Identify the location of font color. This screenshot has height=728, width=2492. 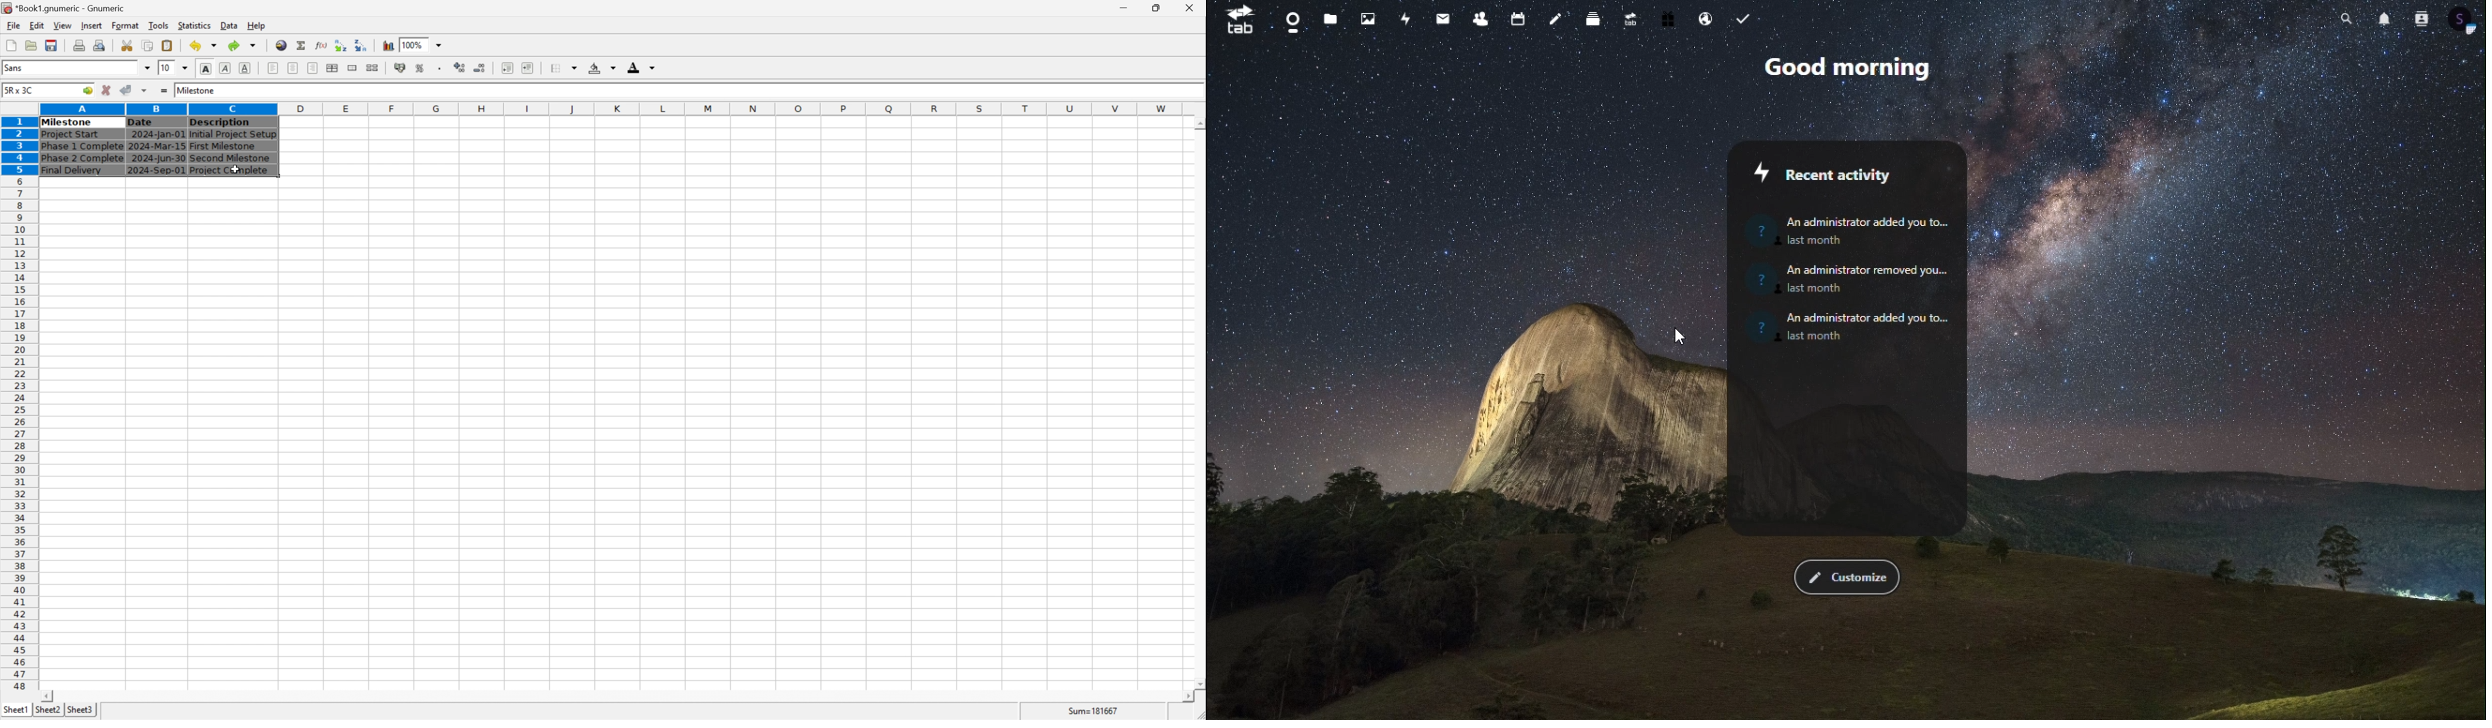
(642, 67).